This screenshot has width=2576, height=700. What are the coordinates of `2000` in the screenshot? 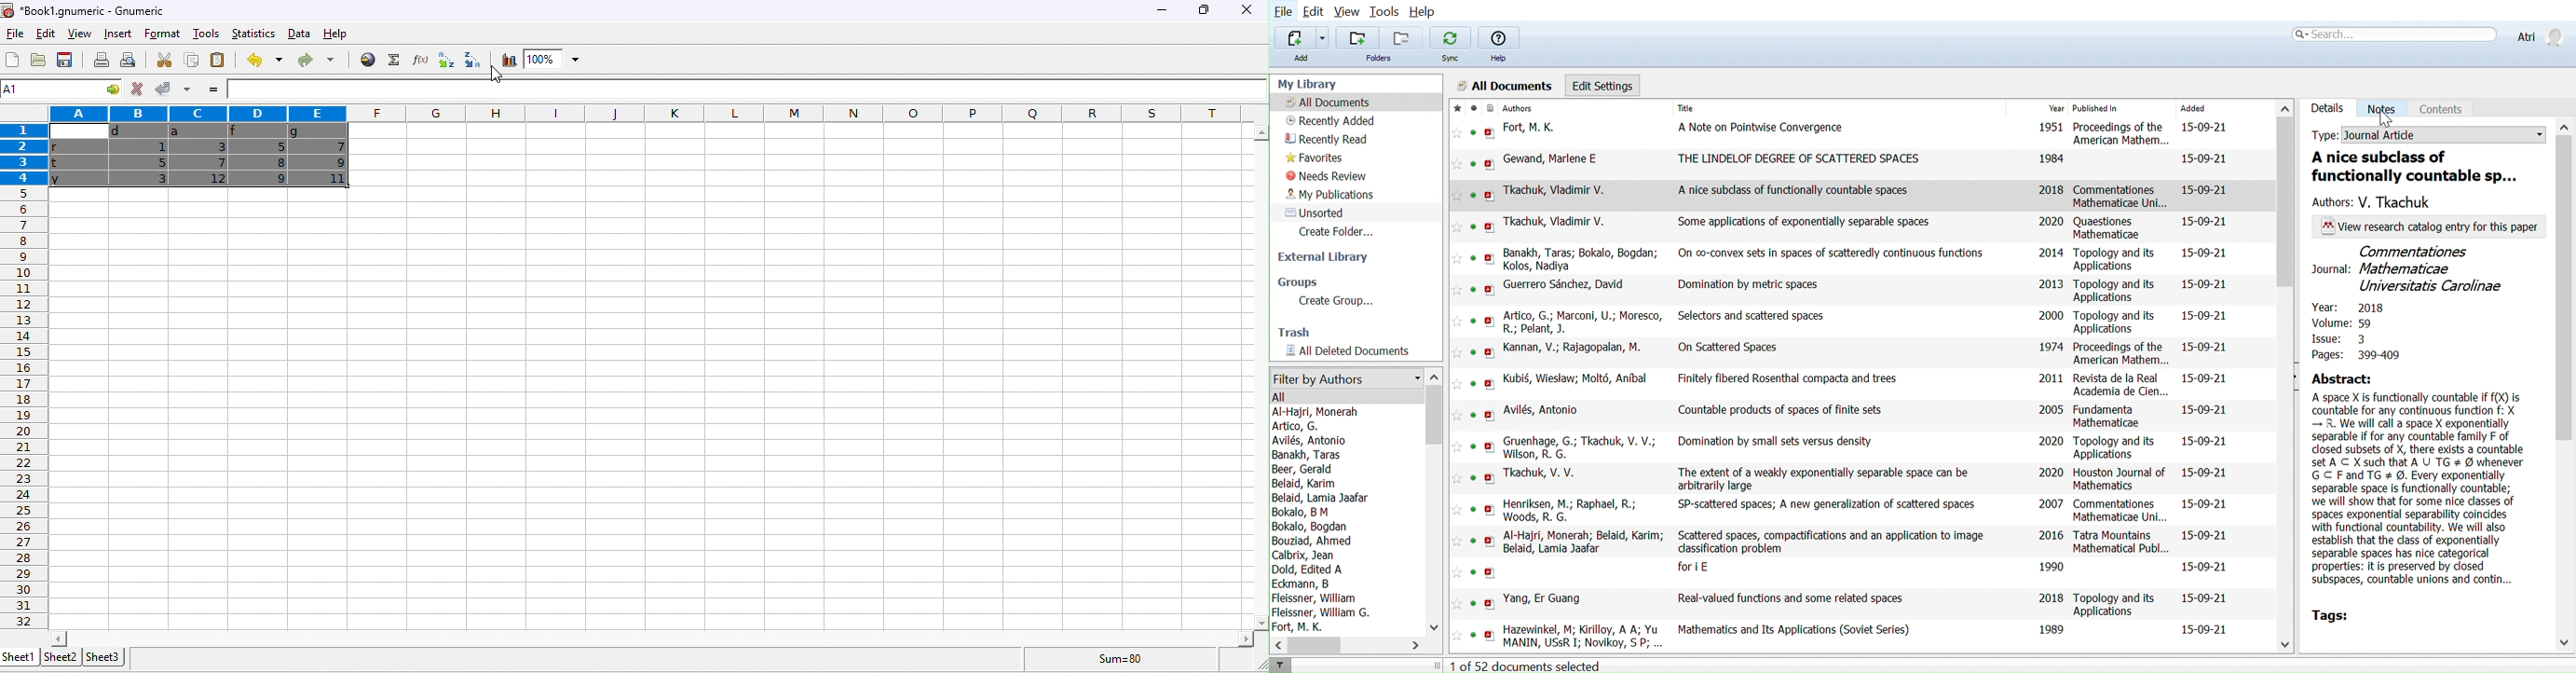 It's located at (2051, 315).